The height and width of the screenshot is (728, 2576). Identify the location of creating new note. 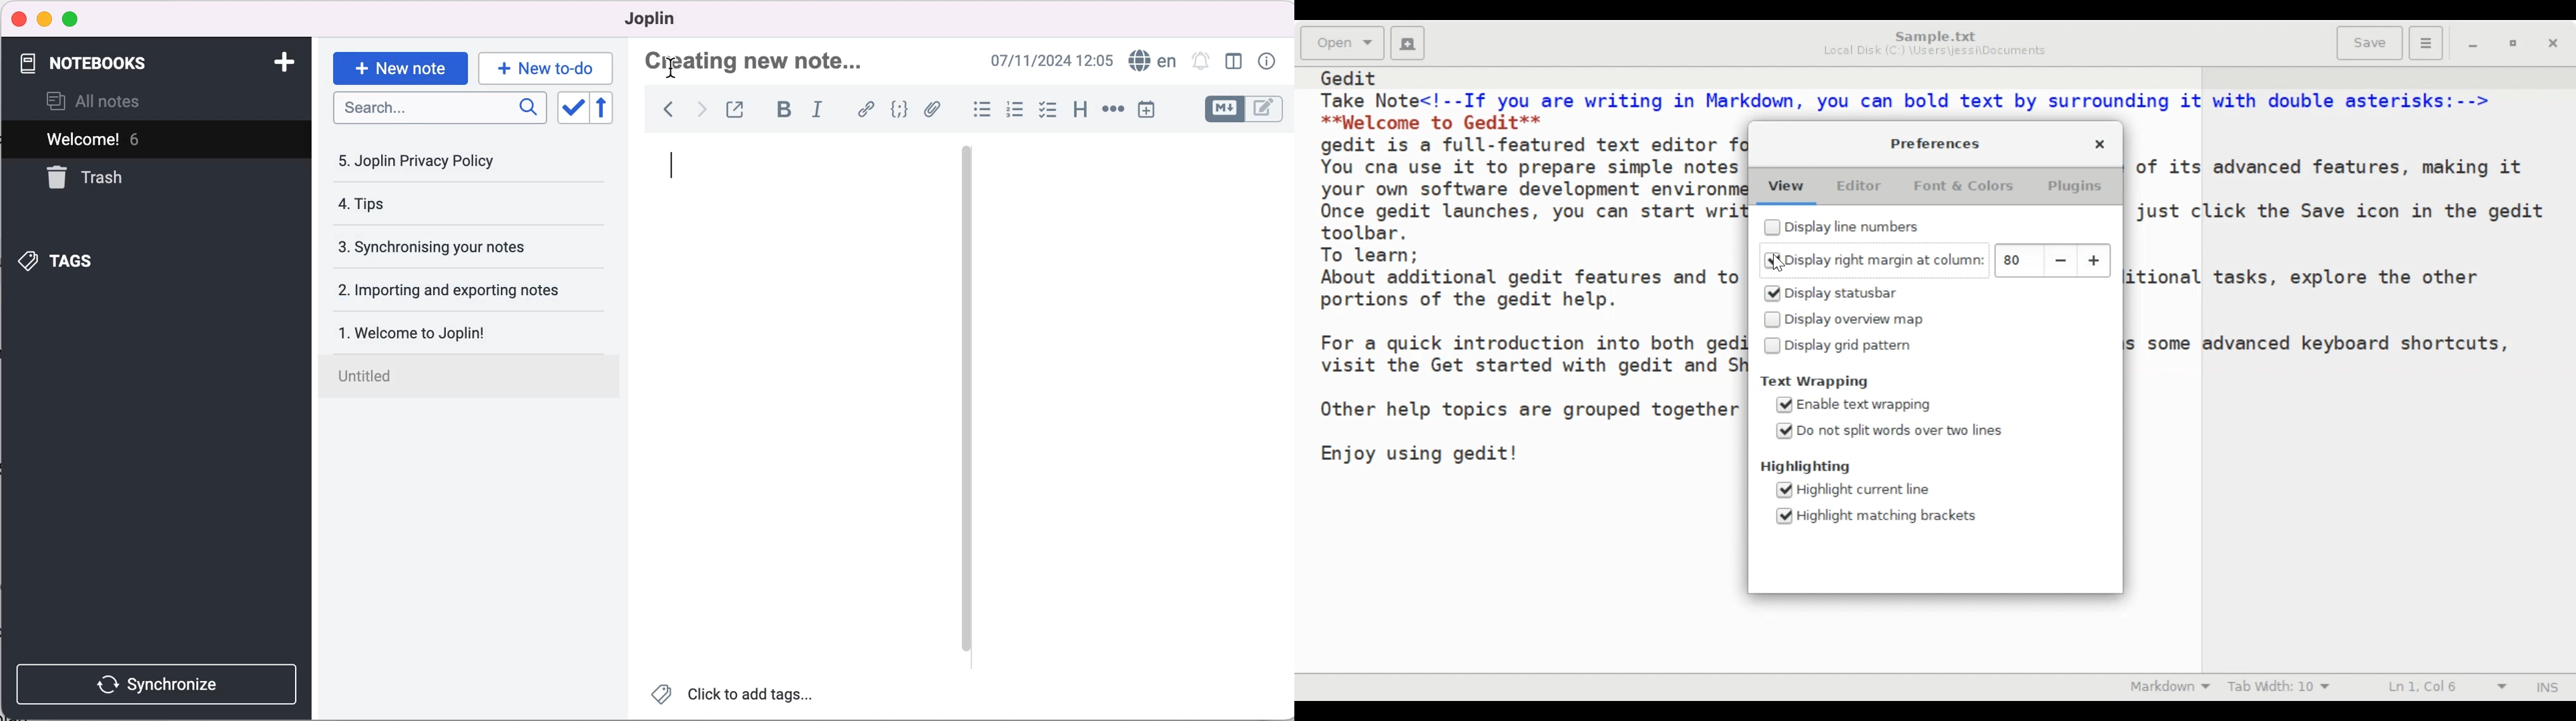
(758, 61).